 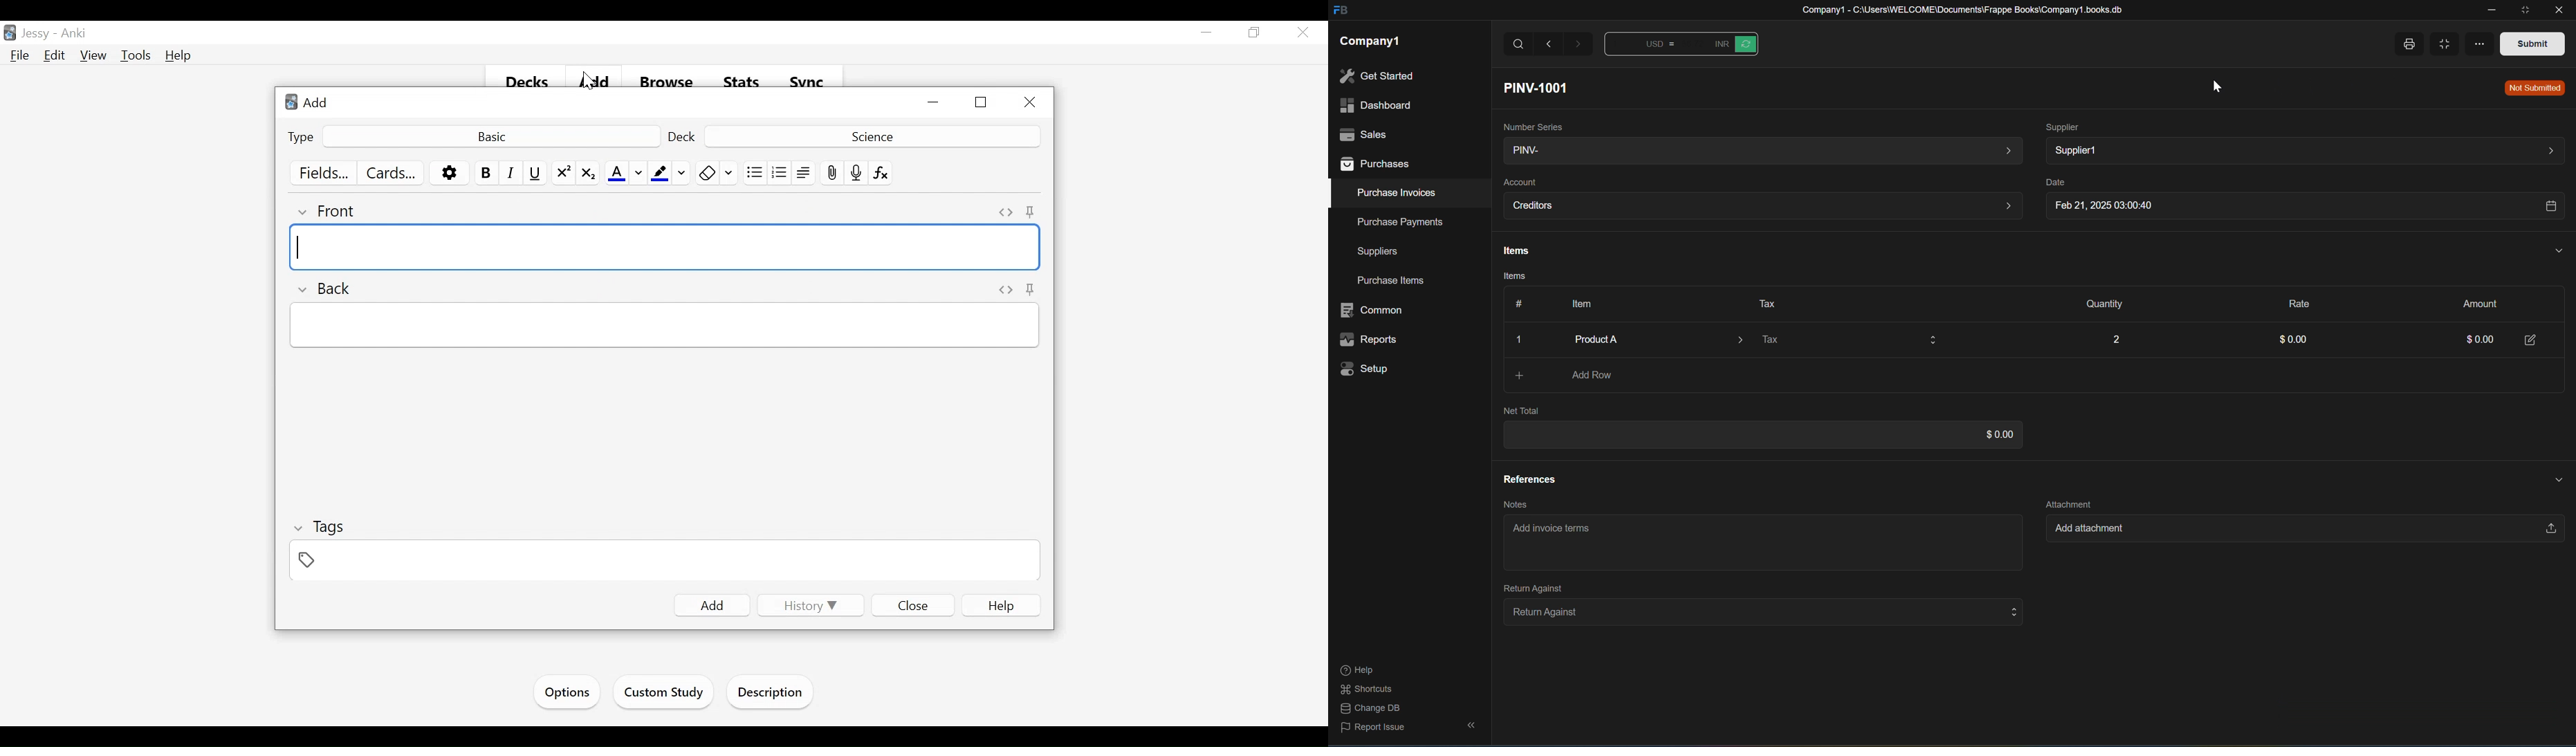 What do you see at coordinates (1649, 339) in the screenshot?
I see `Product A` at bounding box center [1649, 339].